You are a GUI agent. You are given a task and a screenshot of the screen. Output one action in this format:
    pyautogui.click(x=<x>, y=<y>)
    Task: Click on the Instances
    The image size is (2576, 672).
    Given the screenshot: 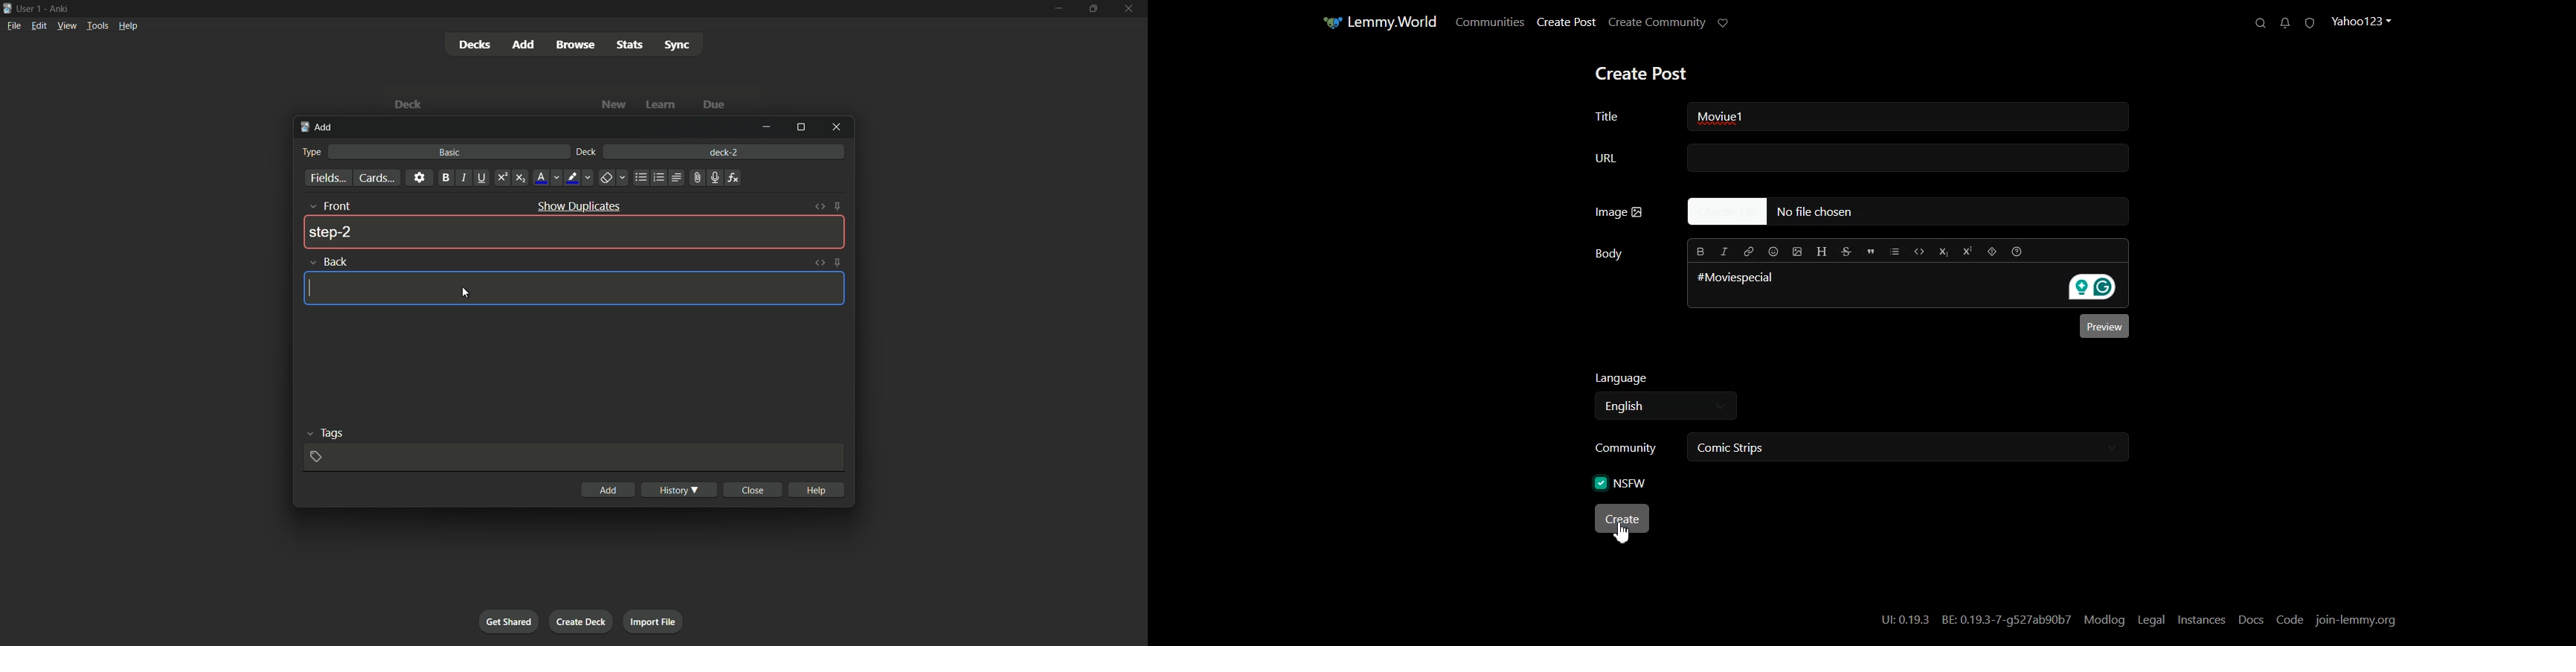 What is the action you would take?
    pyautogui.click(x=2202, y=620)
    